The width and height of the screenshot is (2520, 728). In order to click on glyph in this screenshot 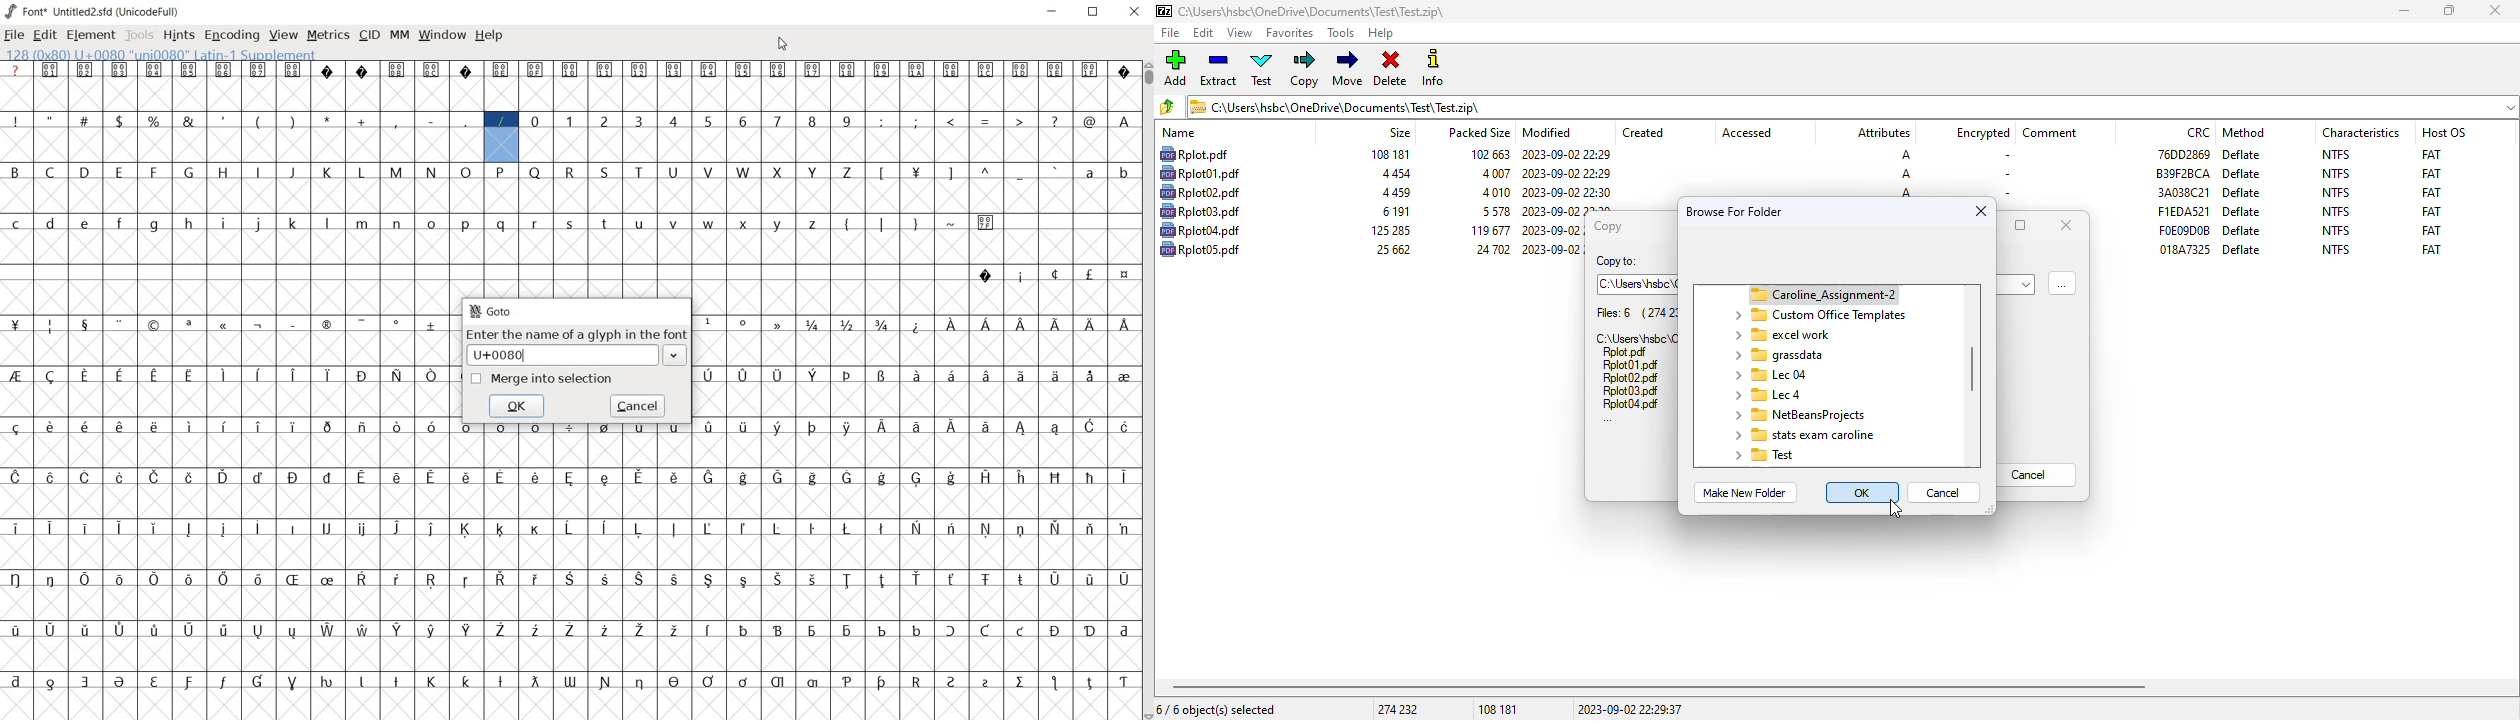, I will do `click(535, 70)`.